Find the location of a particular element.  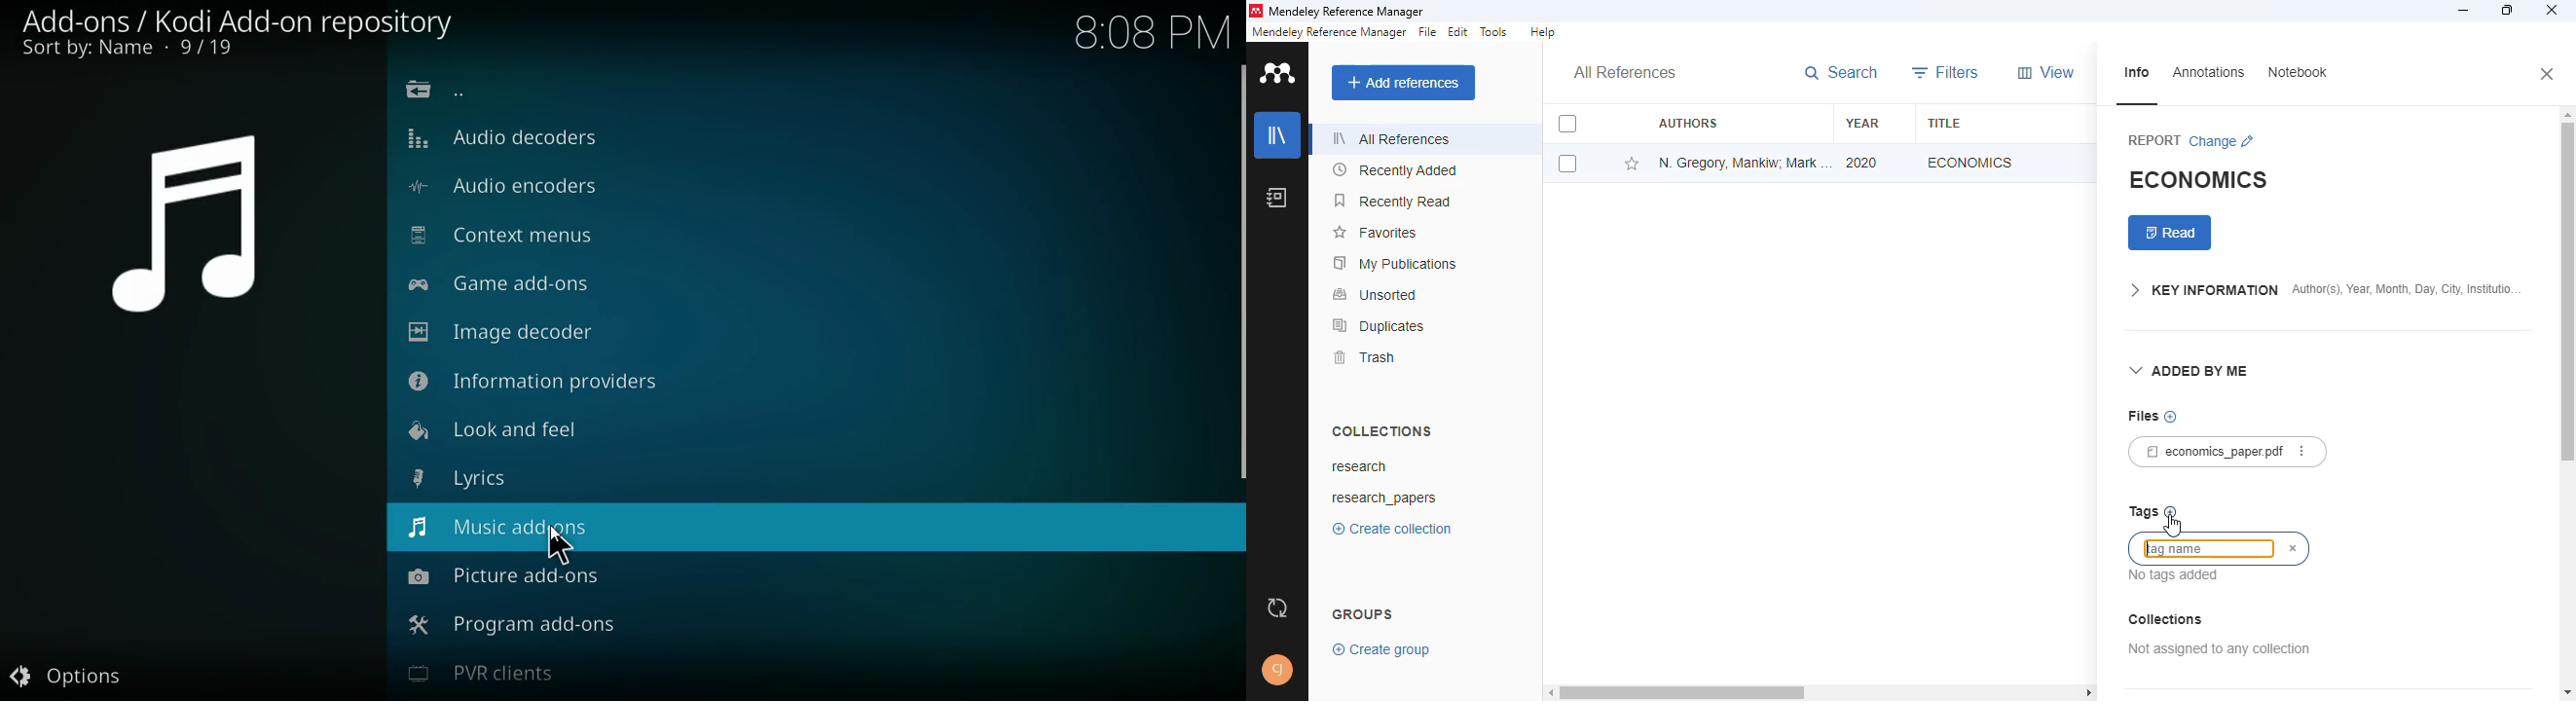

sort by name is located at coordinates (136, 48).